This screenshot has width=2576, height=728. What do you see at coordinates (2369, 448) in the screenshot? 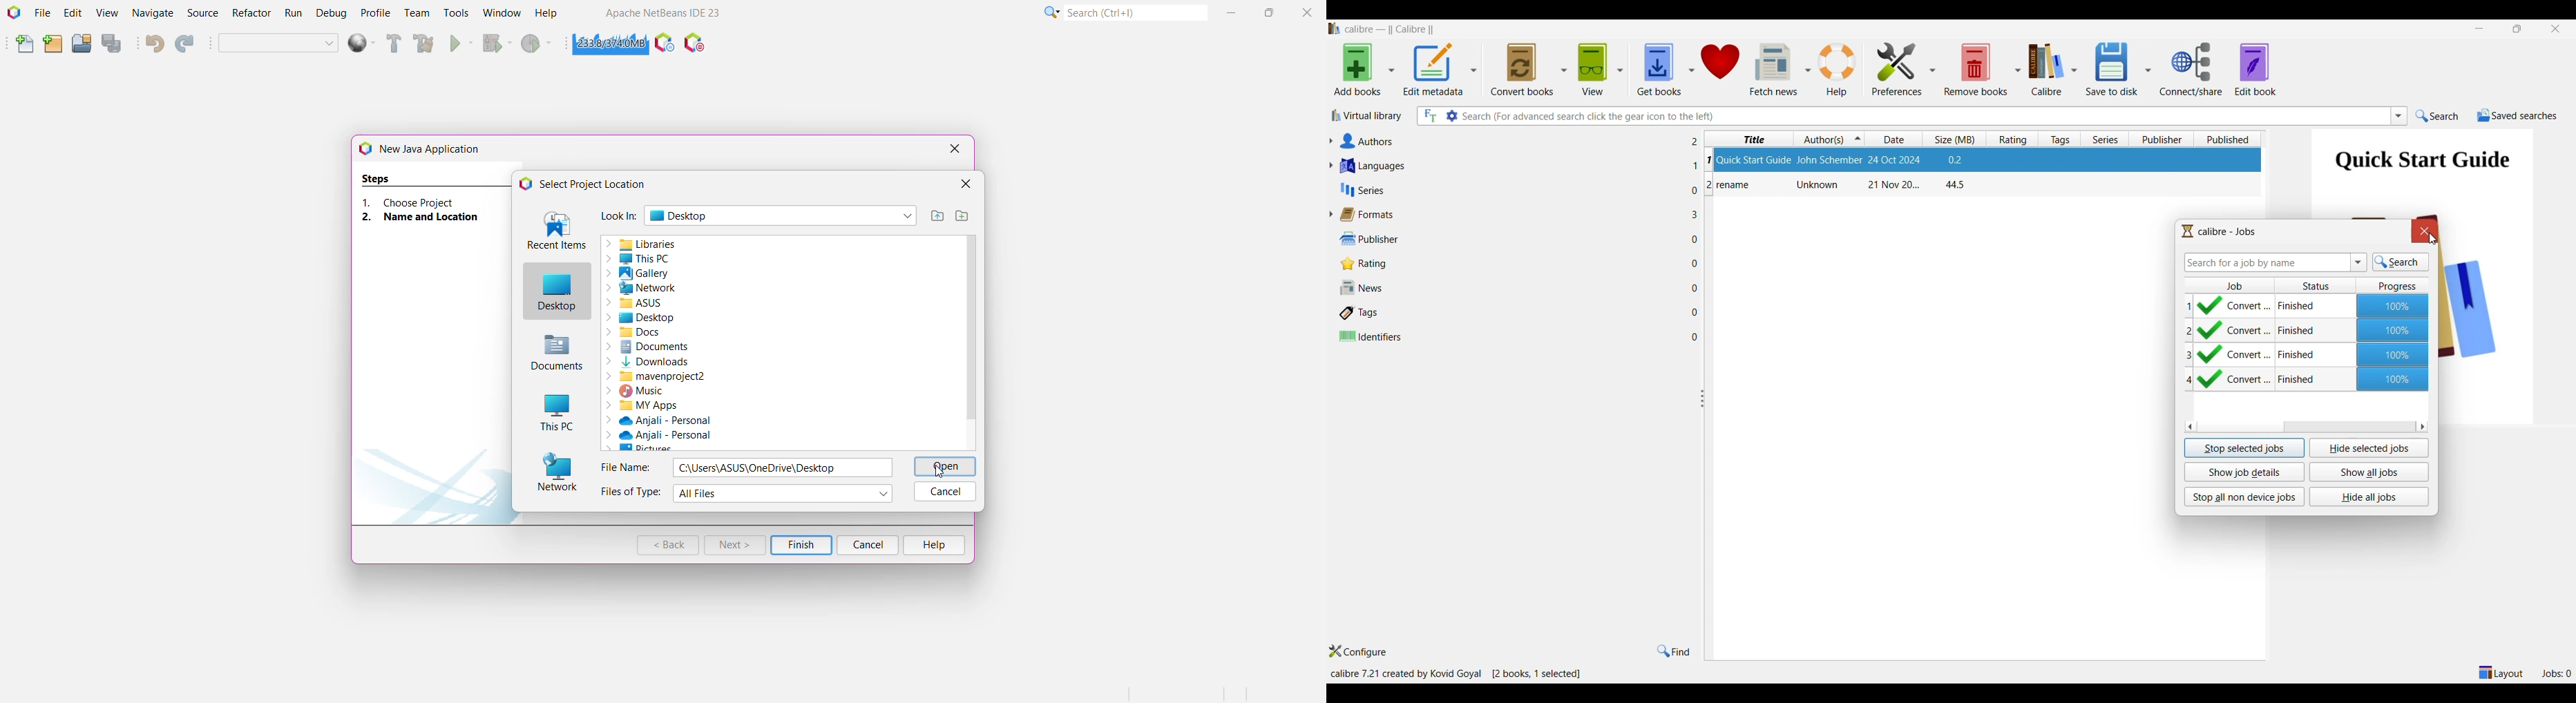
I see `Hide selected jobs` at bounding box center [2369, 448].